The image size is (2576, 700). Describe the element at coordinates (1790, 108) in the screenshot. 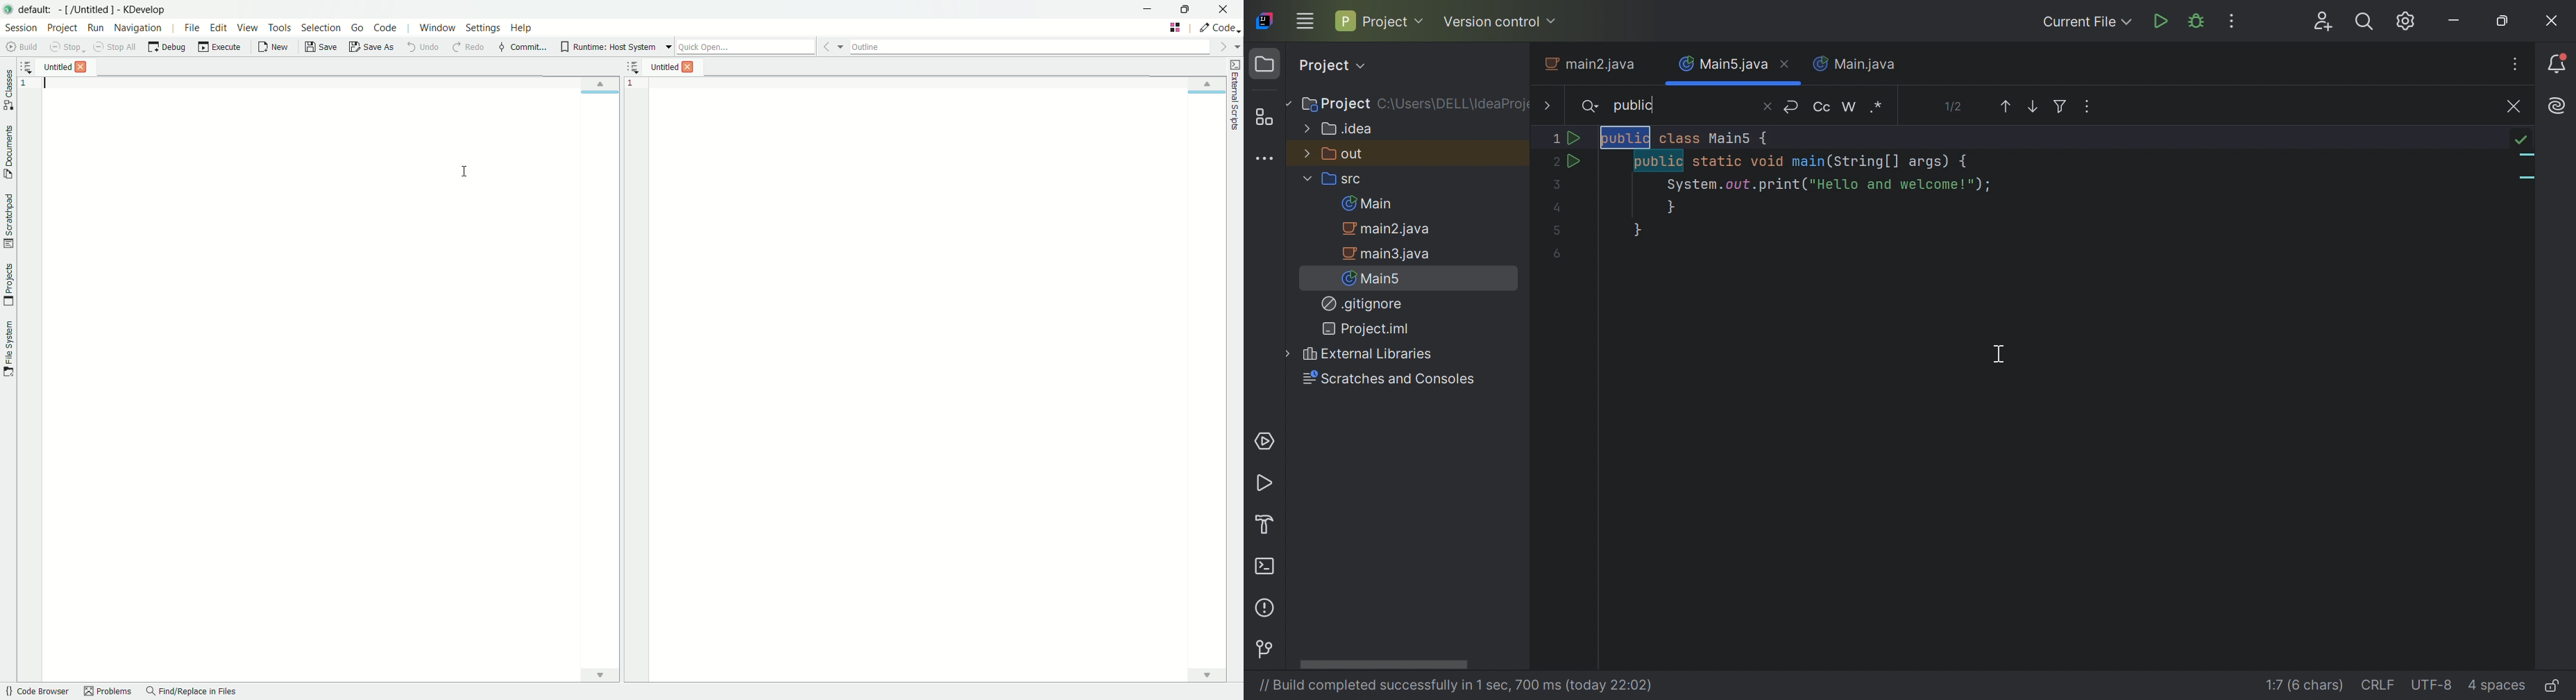

I see `New line` at that location.